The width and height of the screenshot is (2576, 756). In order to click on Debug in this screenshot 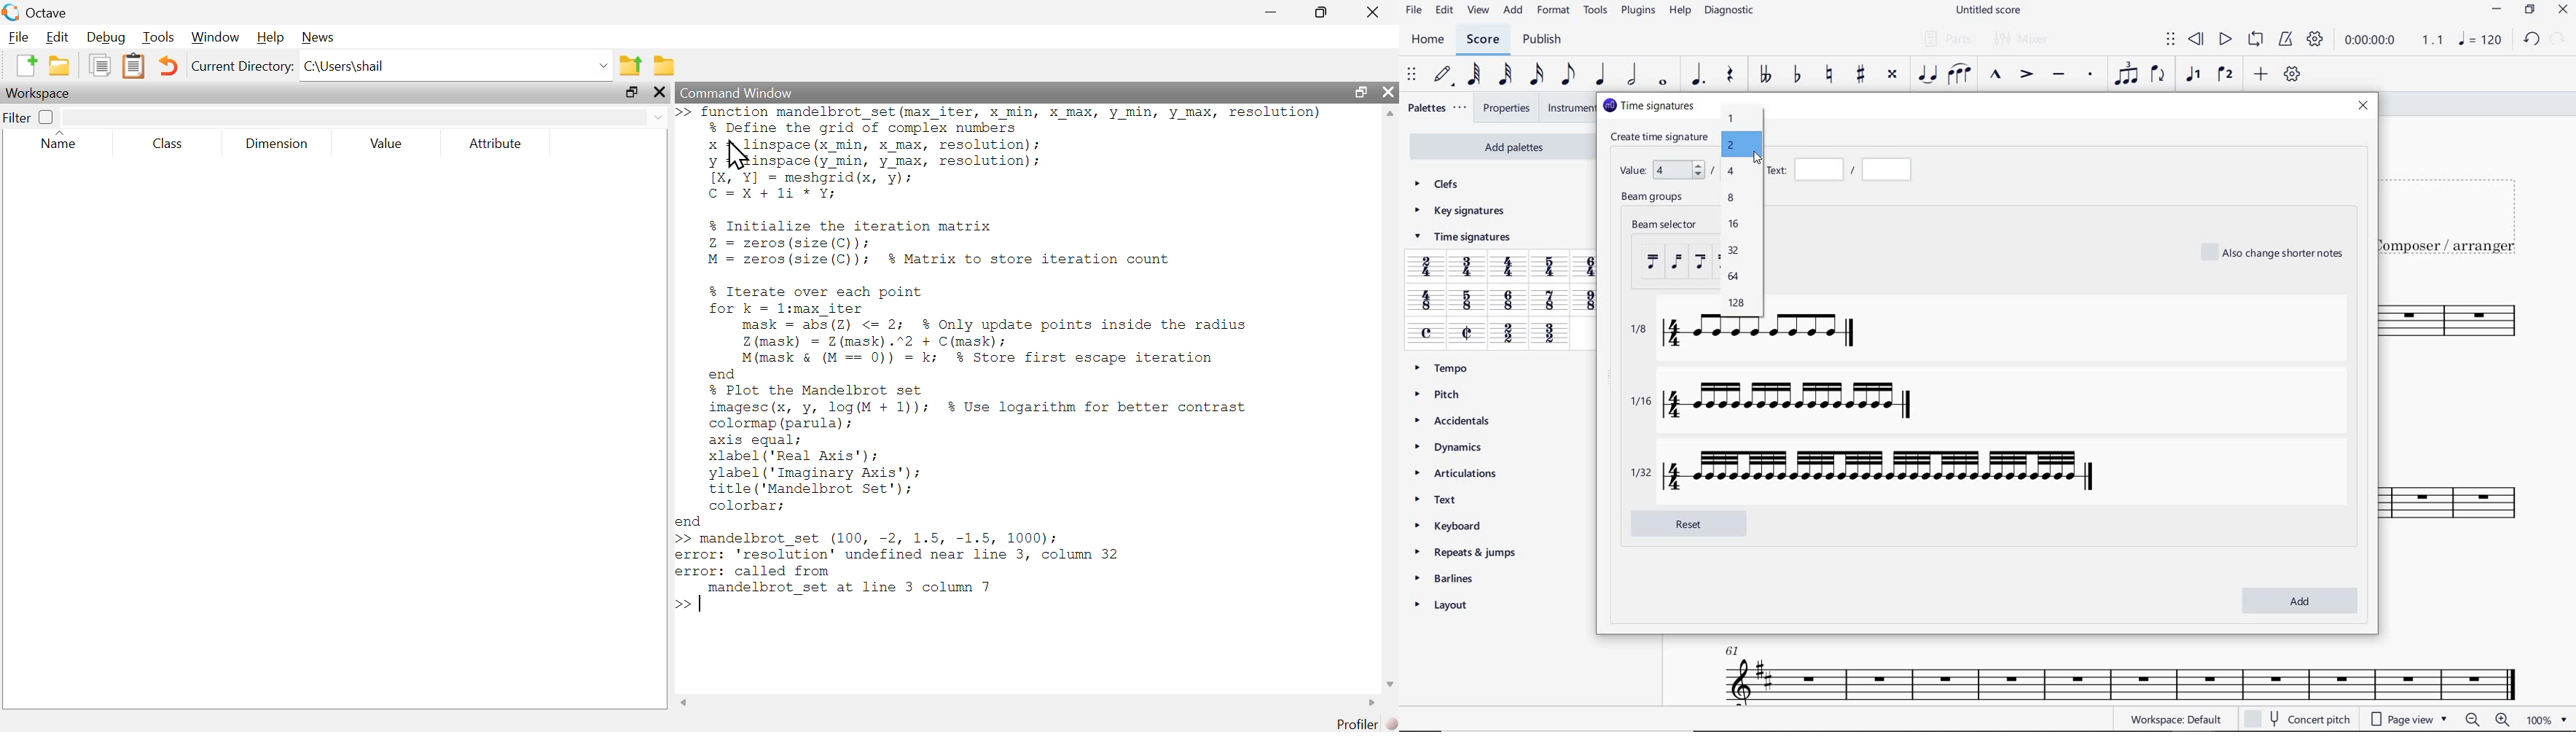, I will do `click(105, 37)`.